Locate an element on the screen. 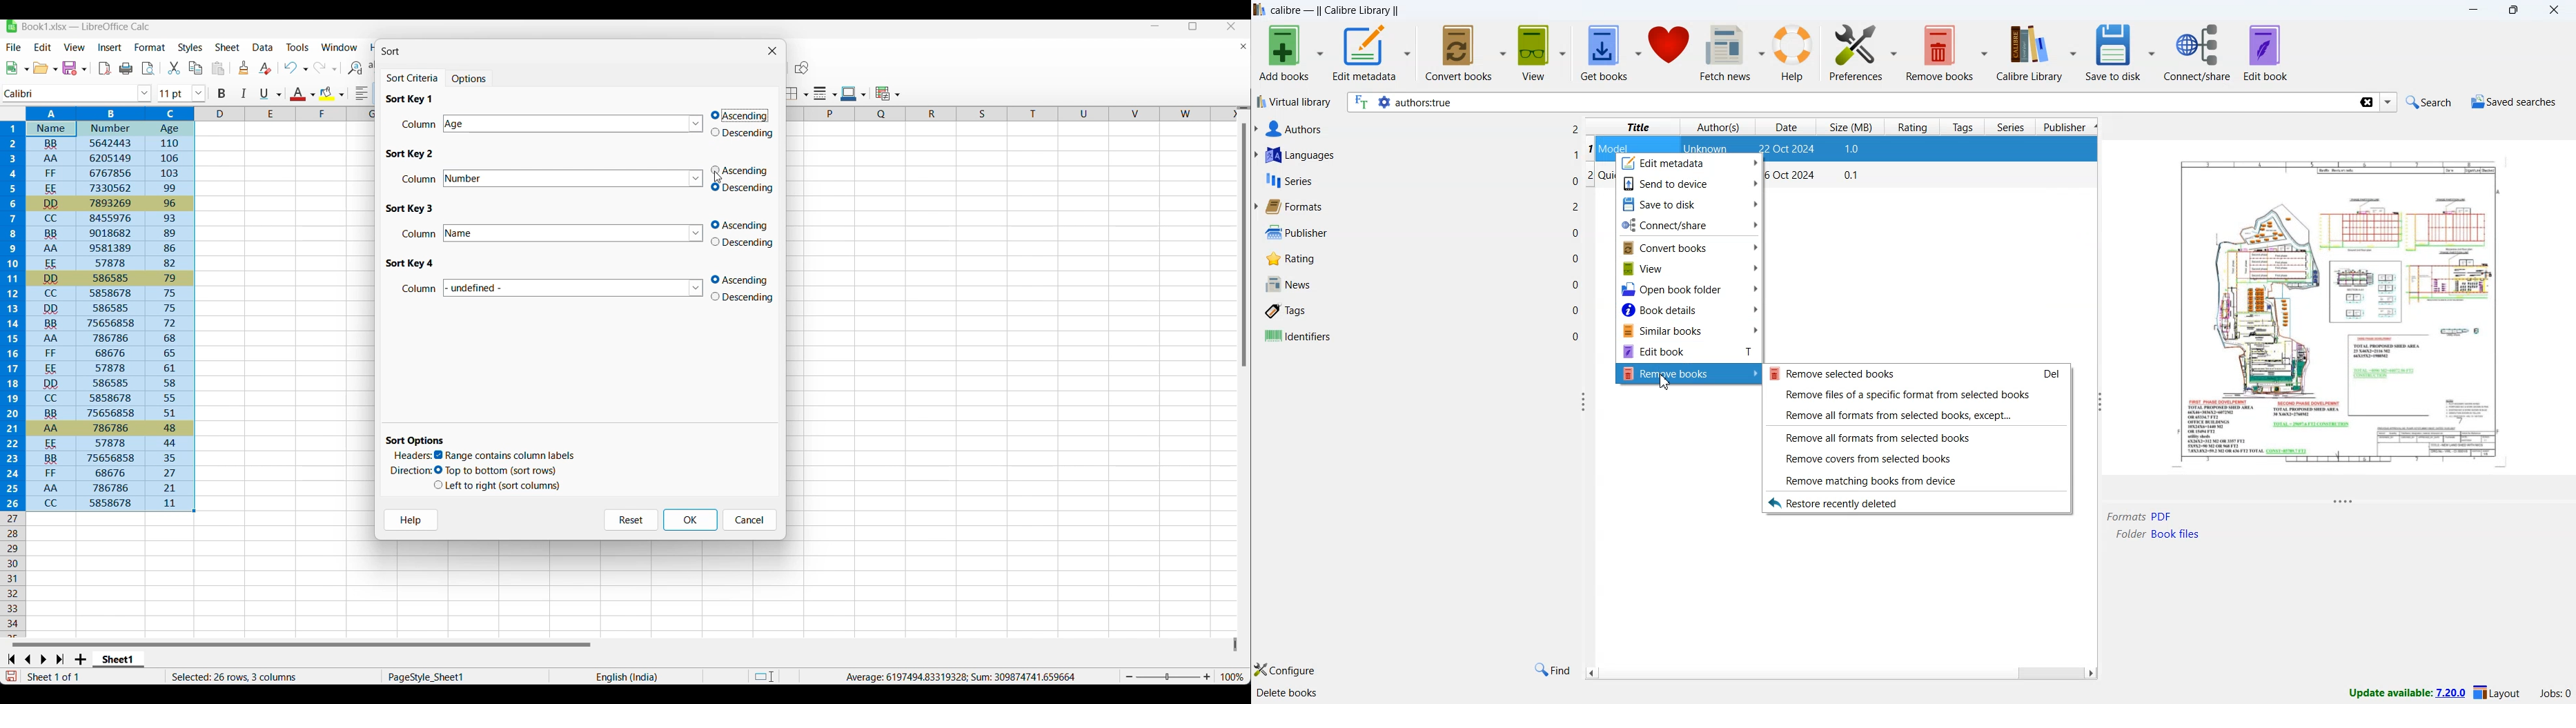 The image size is (2576, 728). change layout is located at coordinates (2497, 695).